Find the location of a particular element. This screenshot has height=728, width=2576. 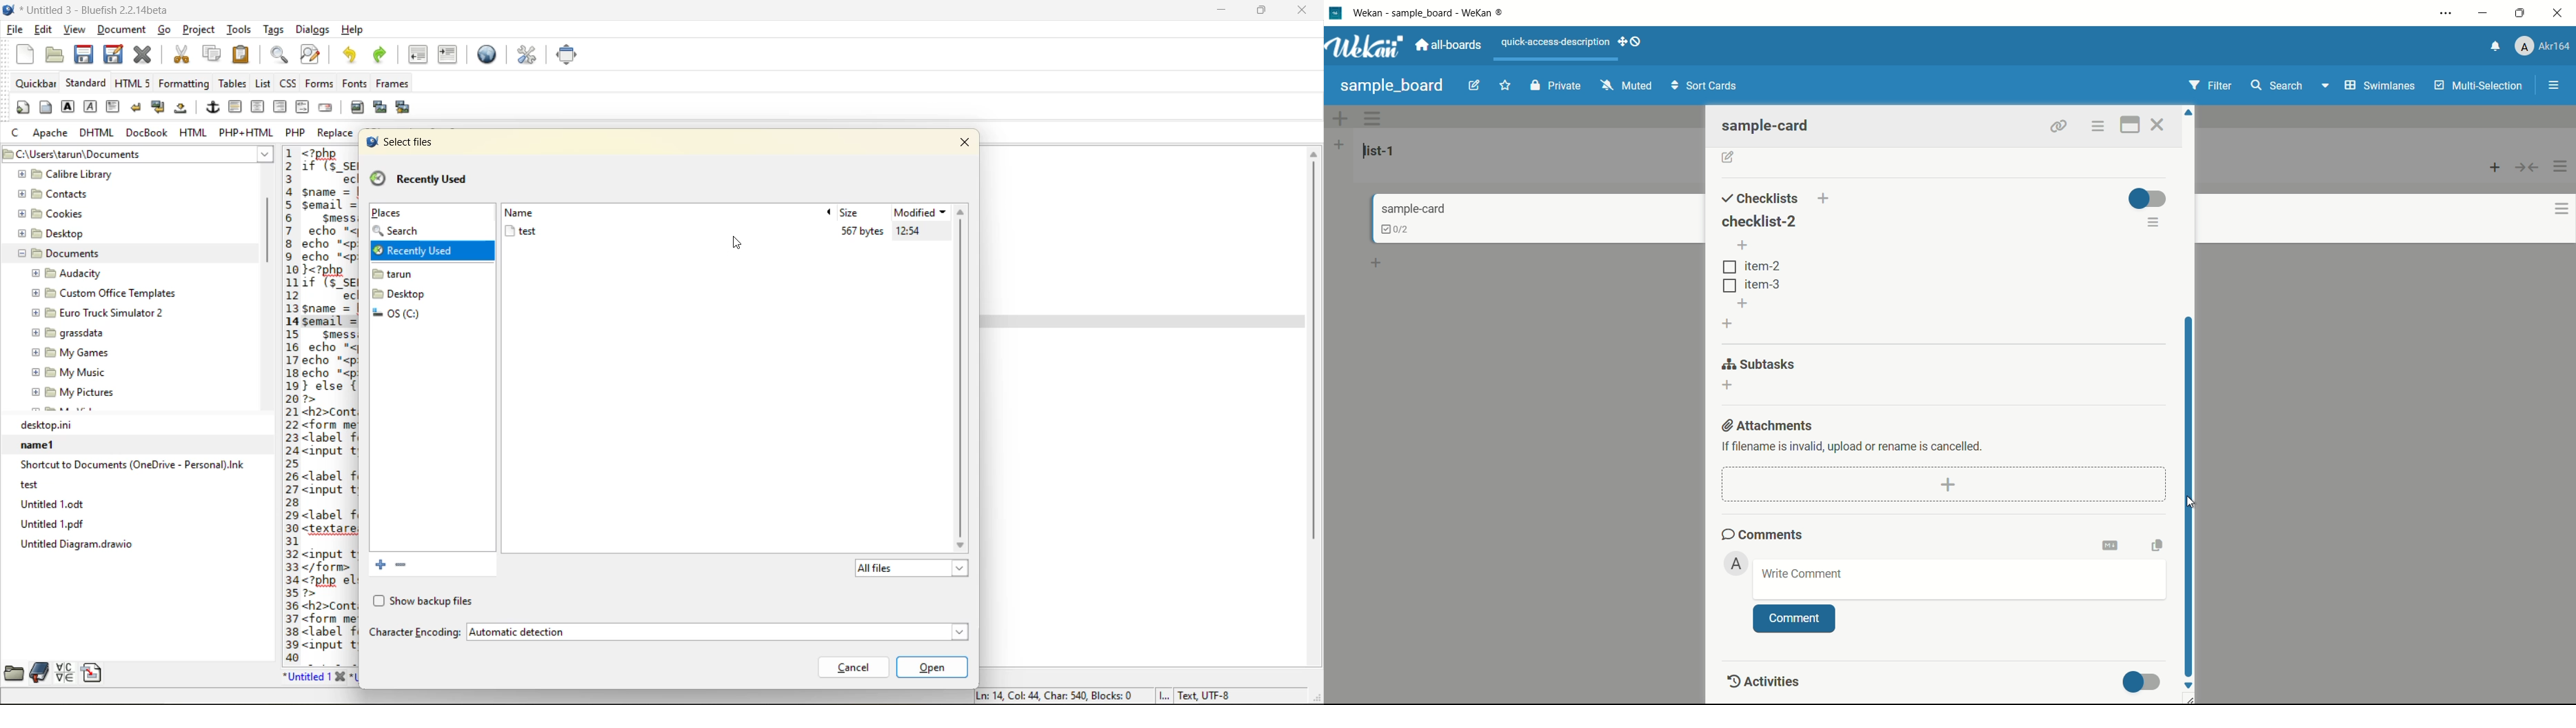

add checklist is located at coordinates (1826, 199).